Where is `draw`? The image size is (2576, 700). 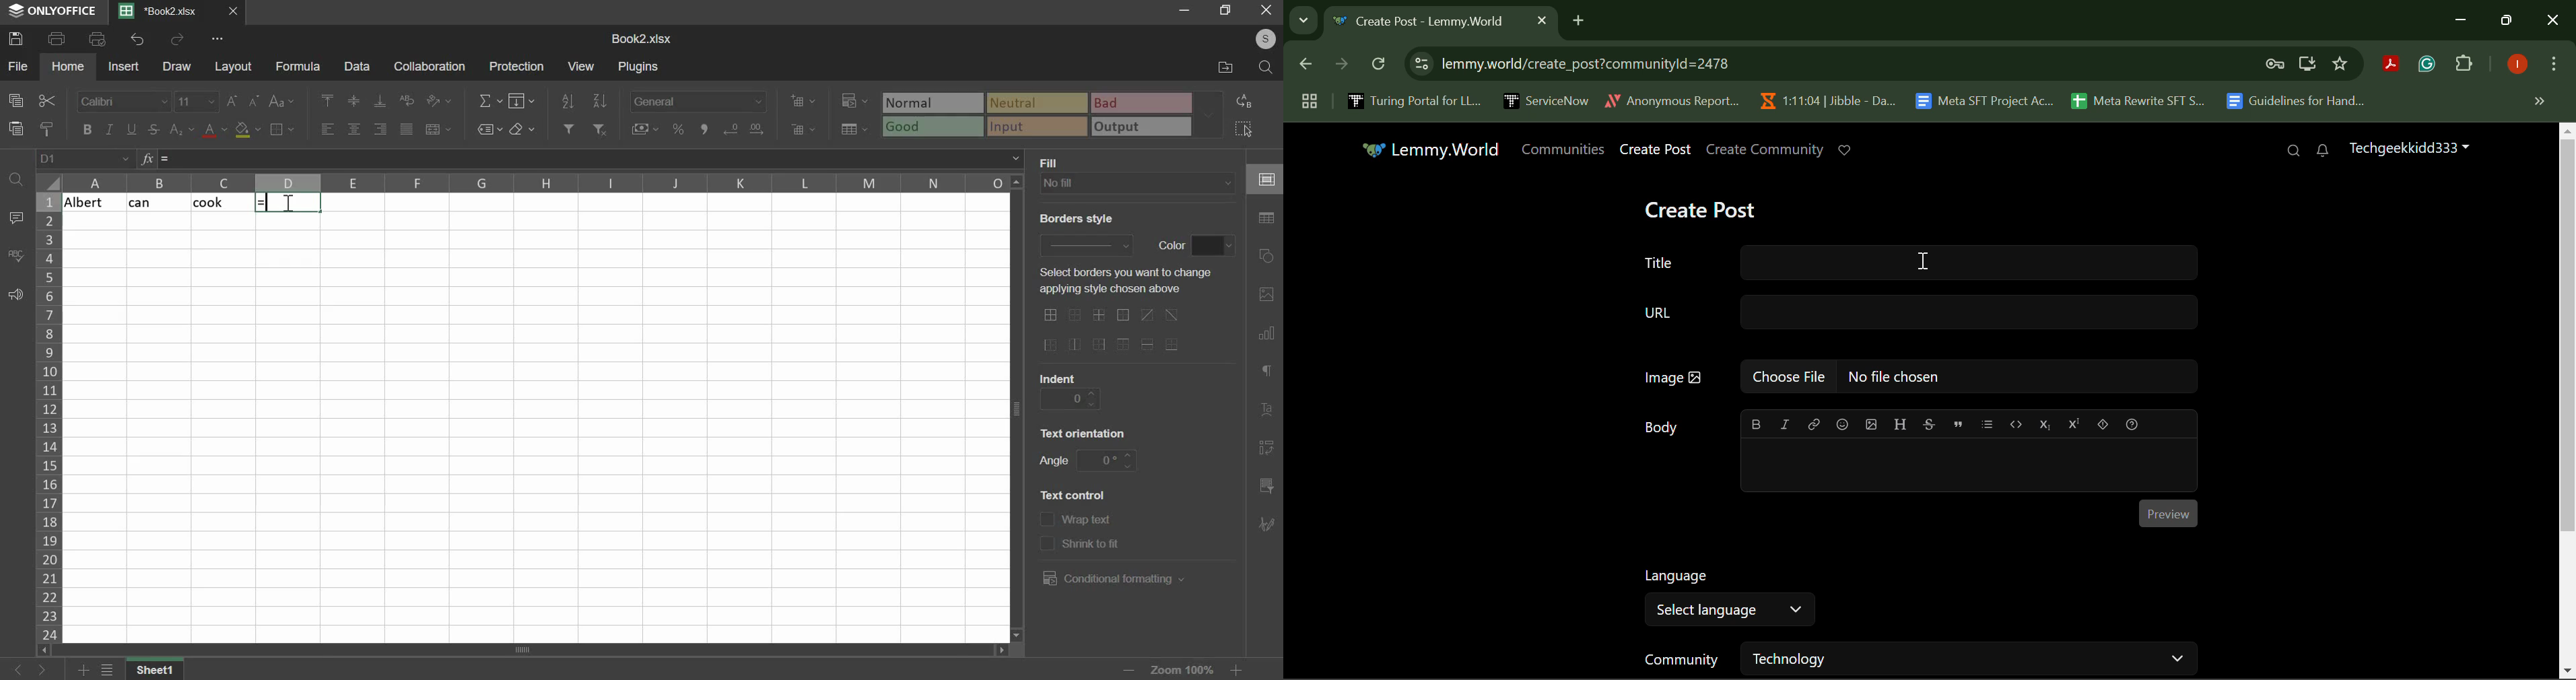
draw is located at coordinates (177, 67).